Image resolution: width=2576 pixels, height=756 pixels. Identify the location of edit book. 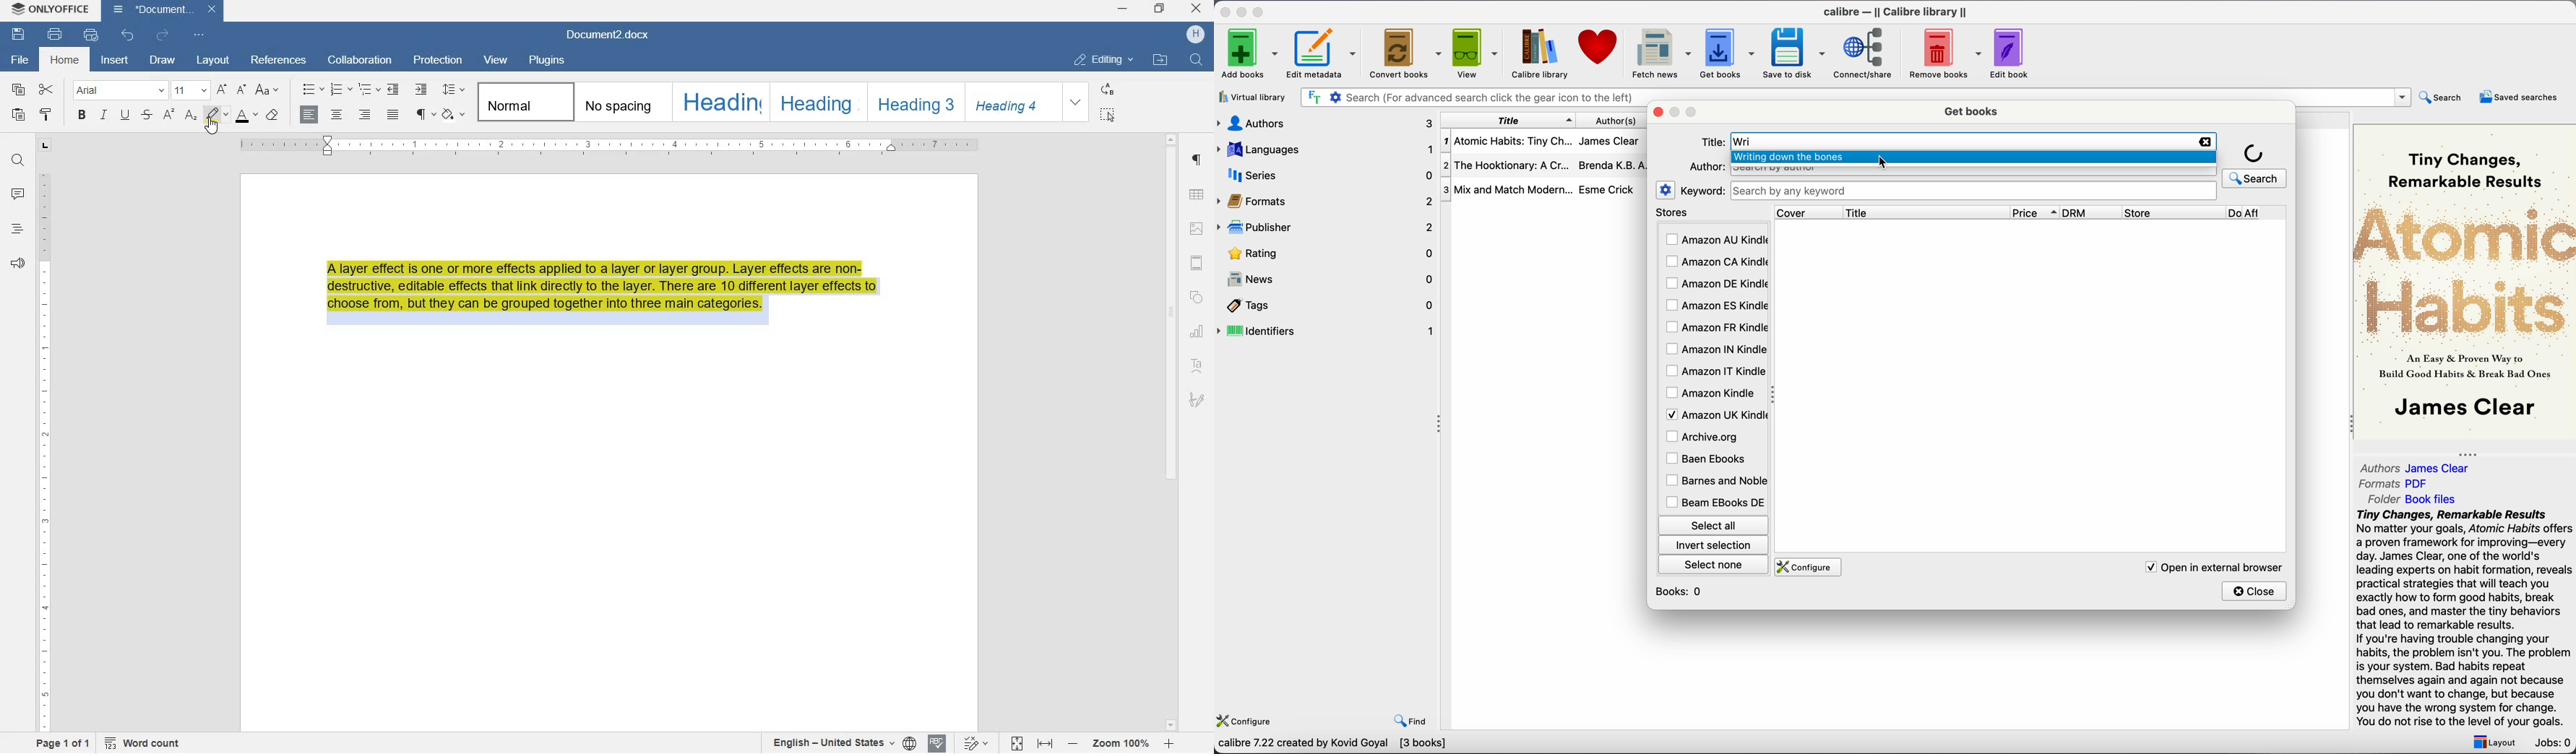
(2012, 54).